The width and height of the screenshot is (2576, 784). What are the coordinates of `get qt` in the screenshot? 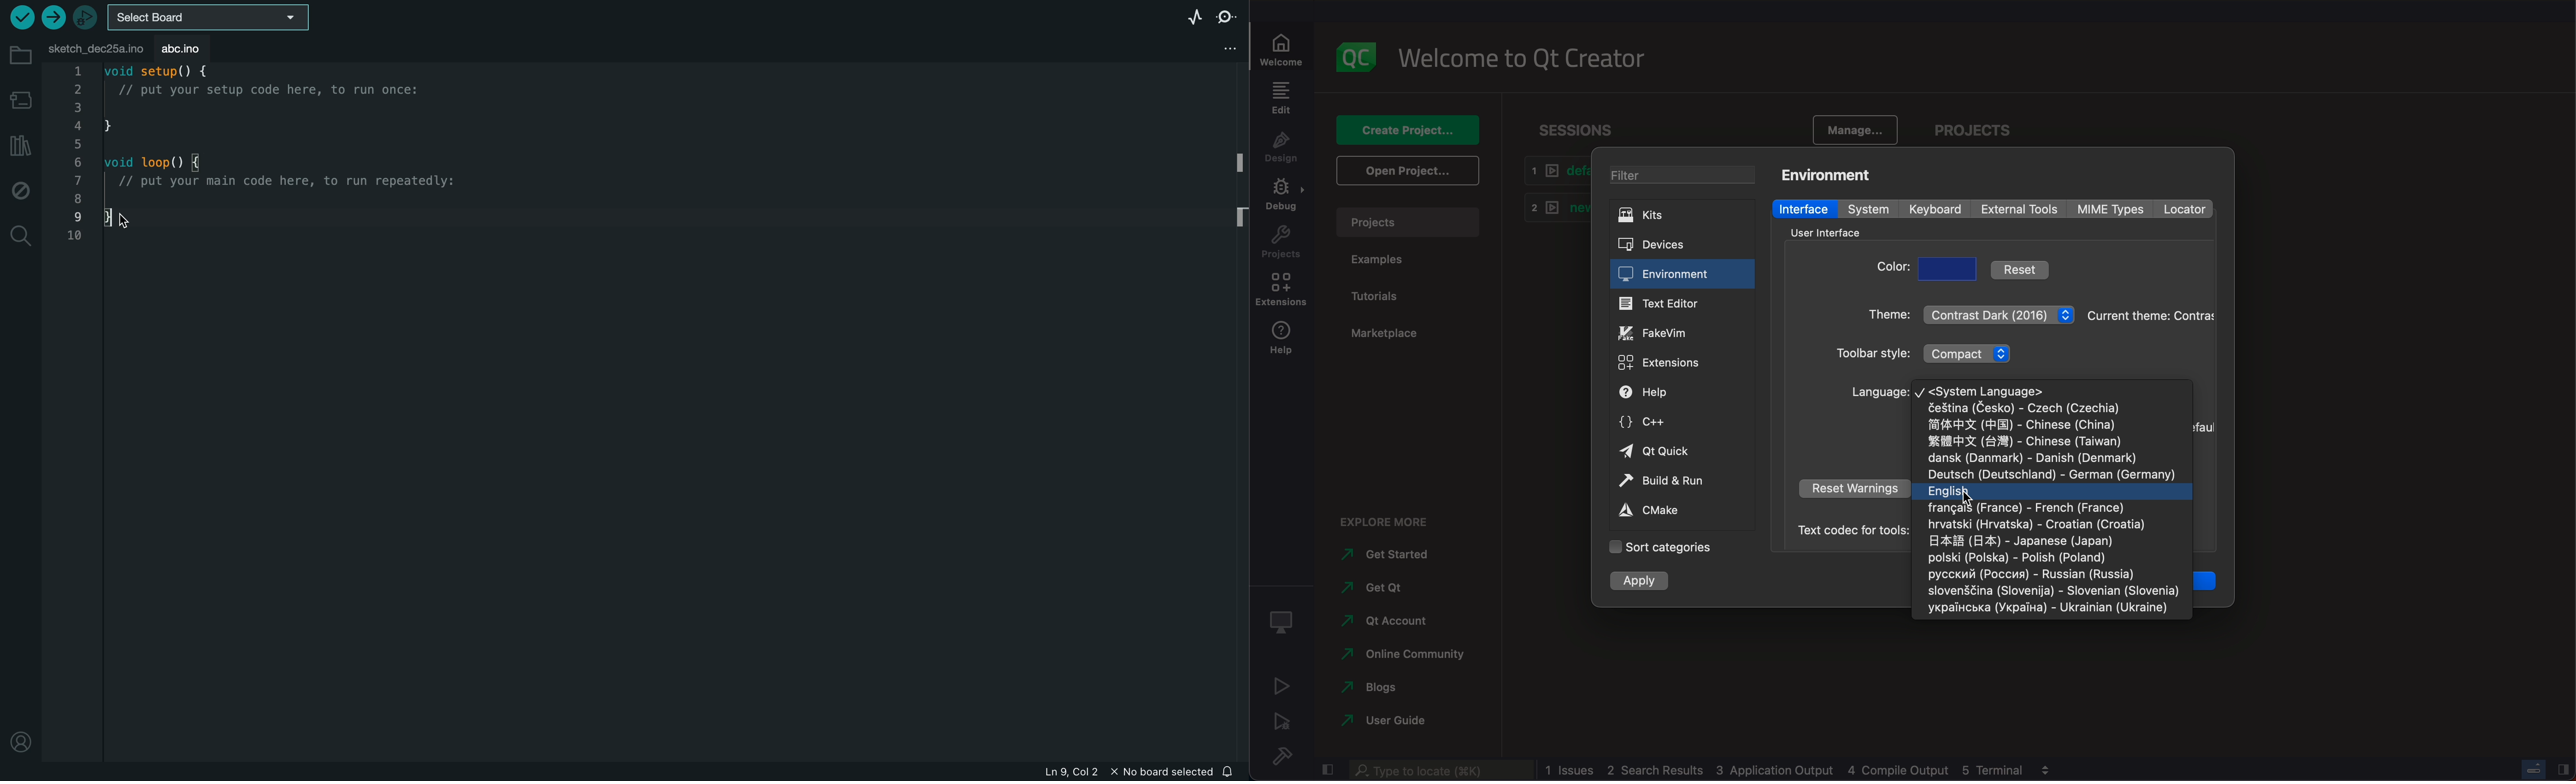 It's located at (1378, 588).